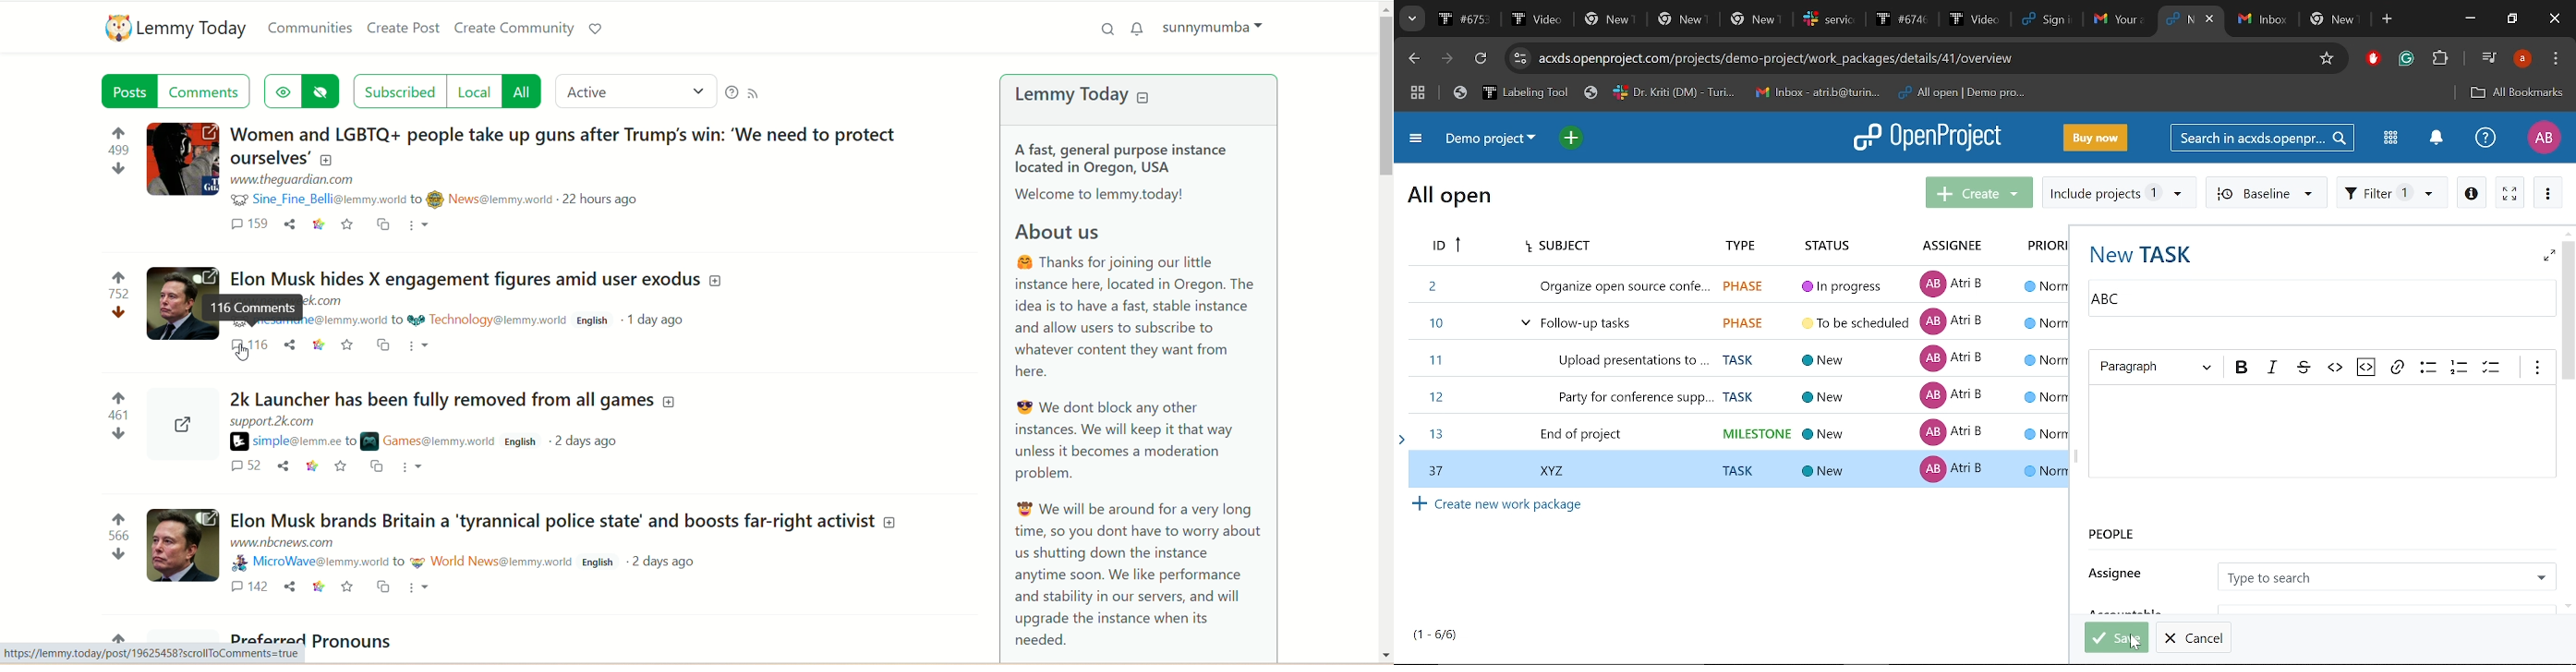 The height and width of the screenshot is (672, 2576). What do you see at coordinates (2260, 137) in the screenshot?
I see `Search in acxds.openproject` at bounding box center [2260, 137].